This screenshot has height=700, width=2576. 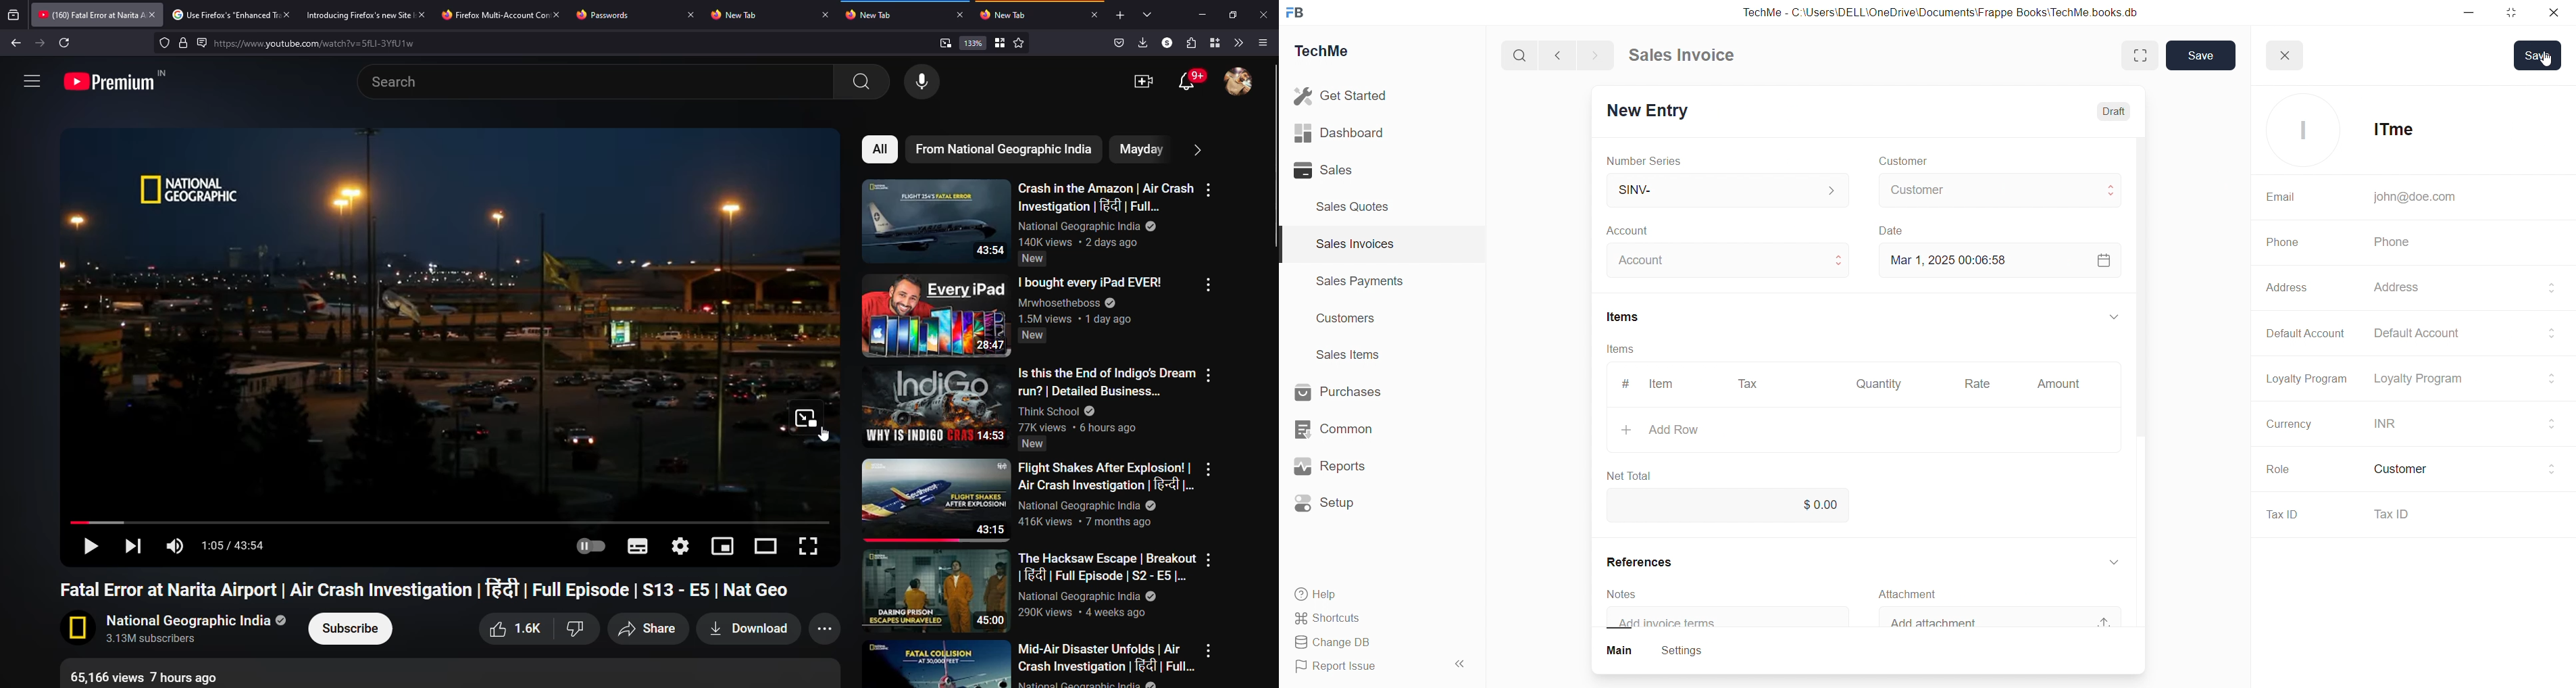 I want to click on menu, so click(x=1266, y=43).